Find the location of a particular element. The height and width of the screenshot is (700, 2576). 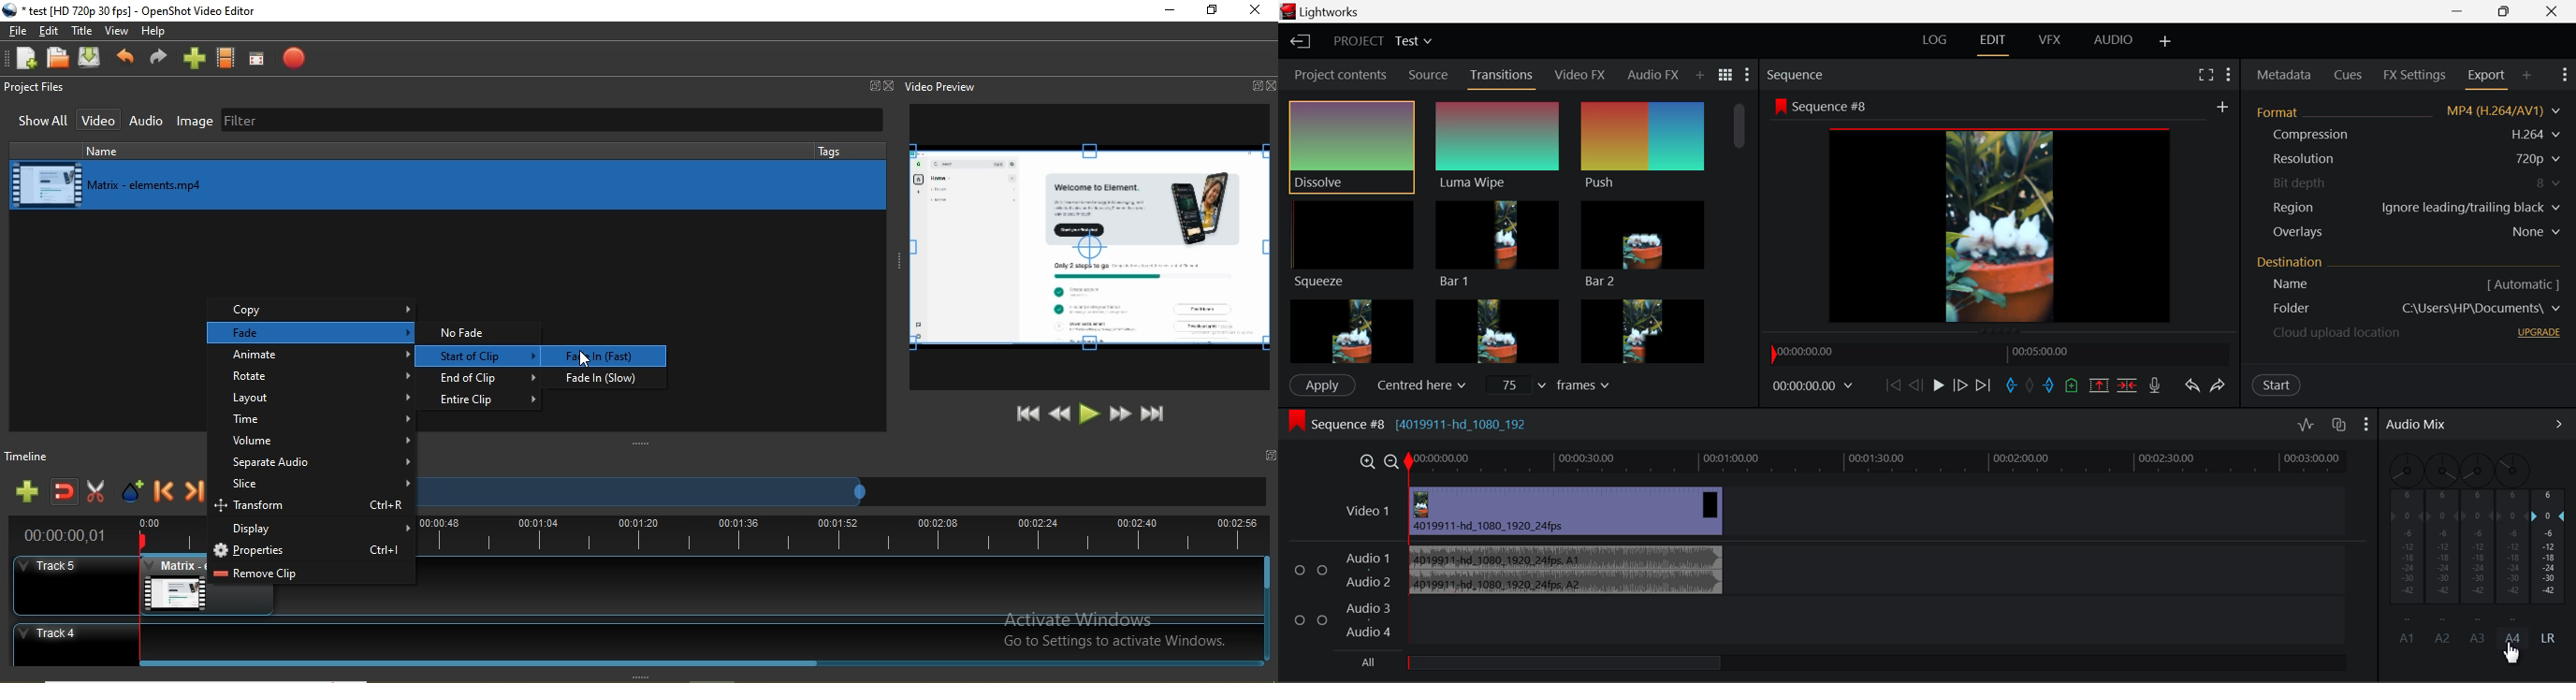

AUDIO Layout is located at coordinates (2115, 39).